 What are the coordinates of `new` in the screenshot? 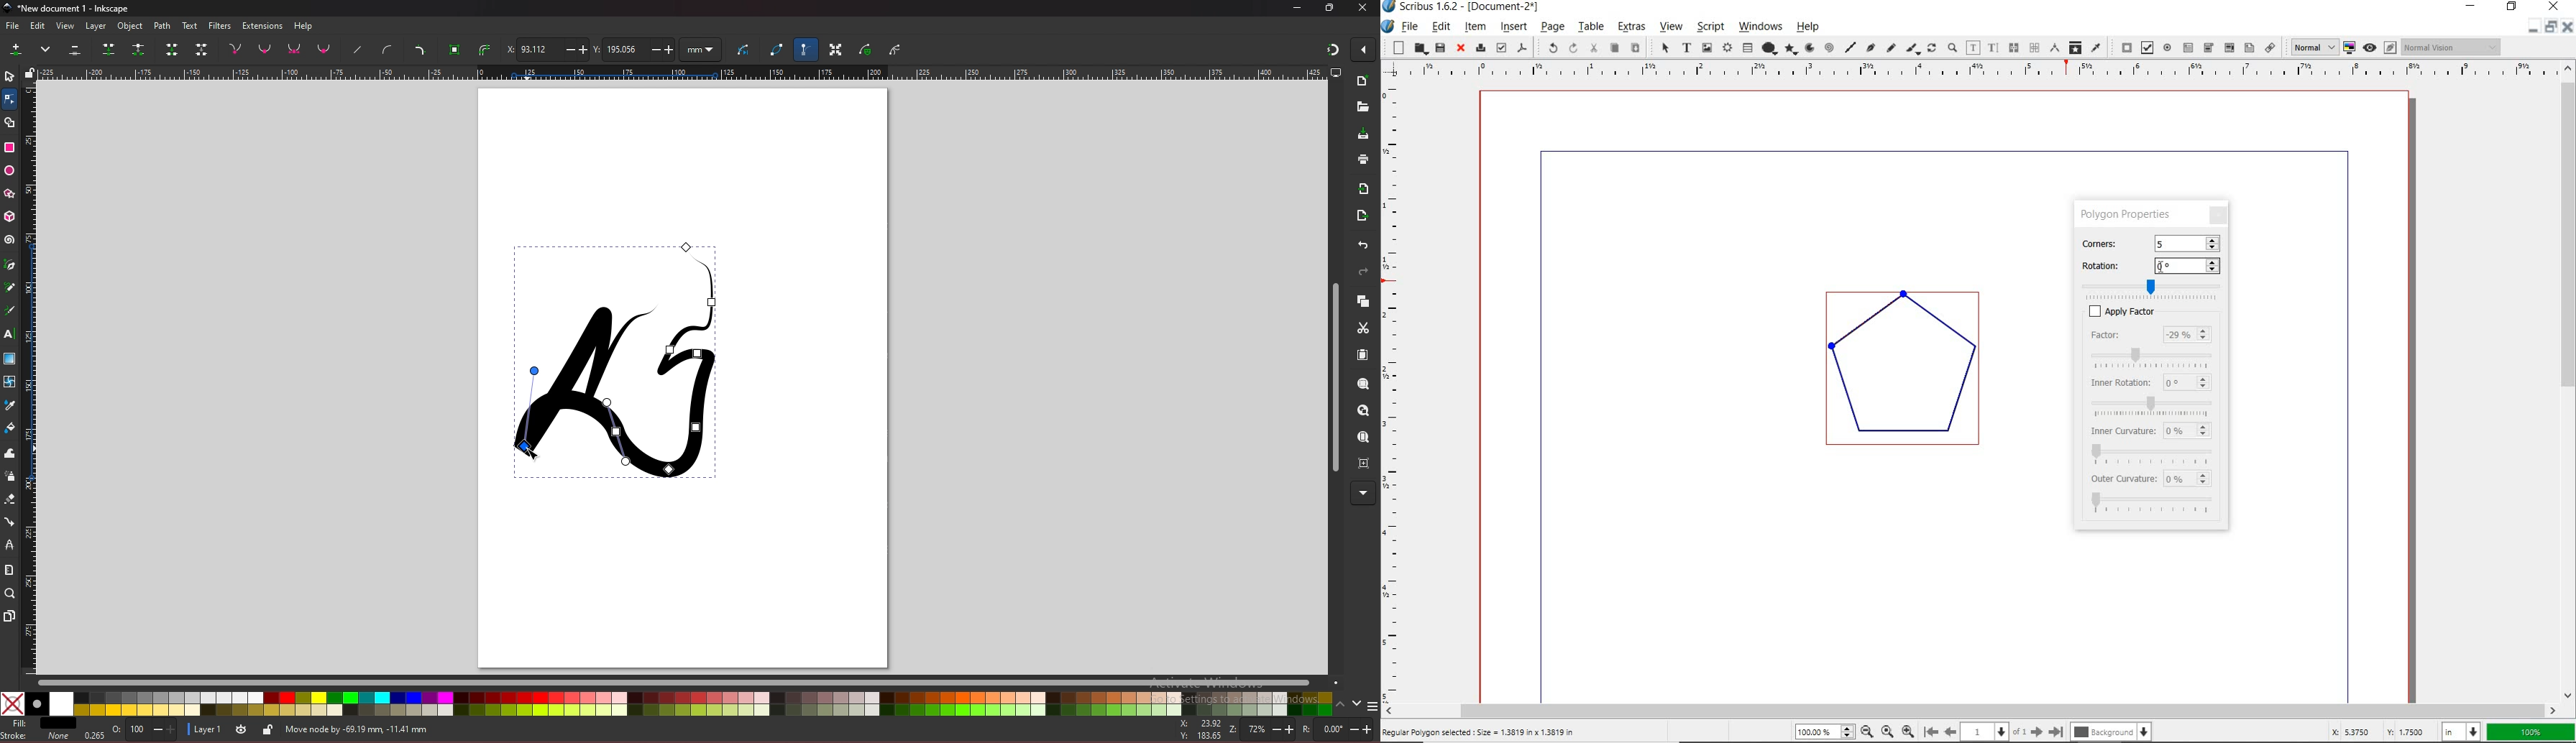 It's located at (1362, 82).